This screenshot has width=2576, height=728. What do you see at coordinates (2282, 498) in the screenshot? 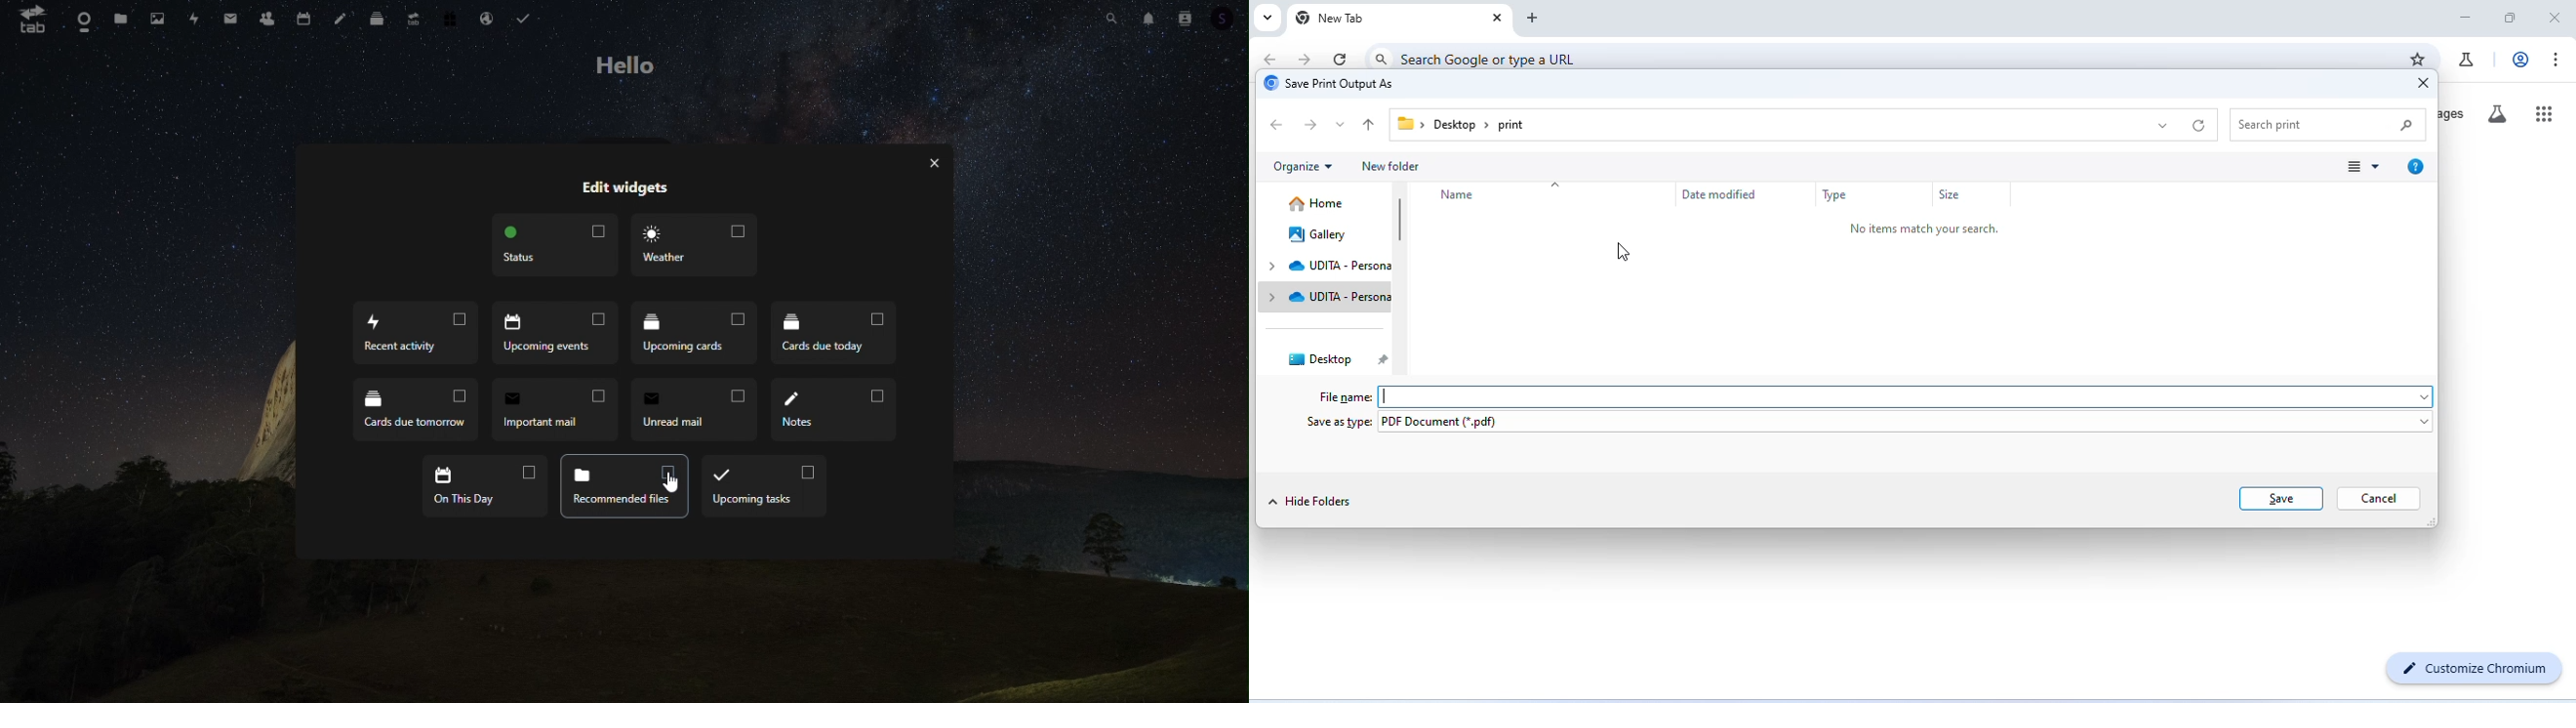
I see `save` at bounding box center [2282, 498].